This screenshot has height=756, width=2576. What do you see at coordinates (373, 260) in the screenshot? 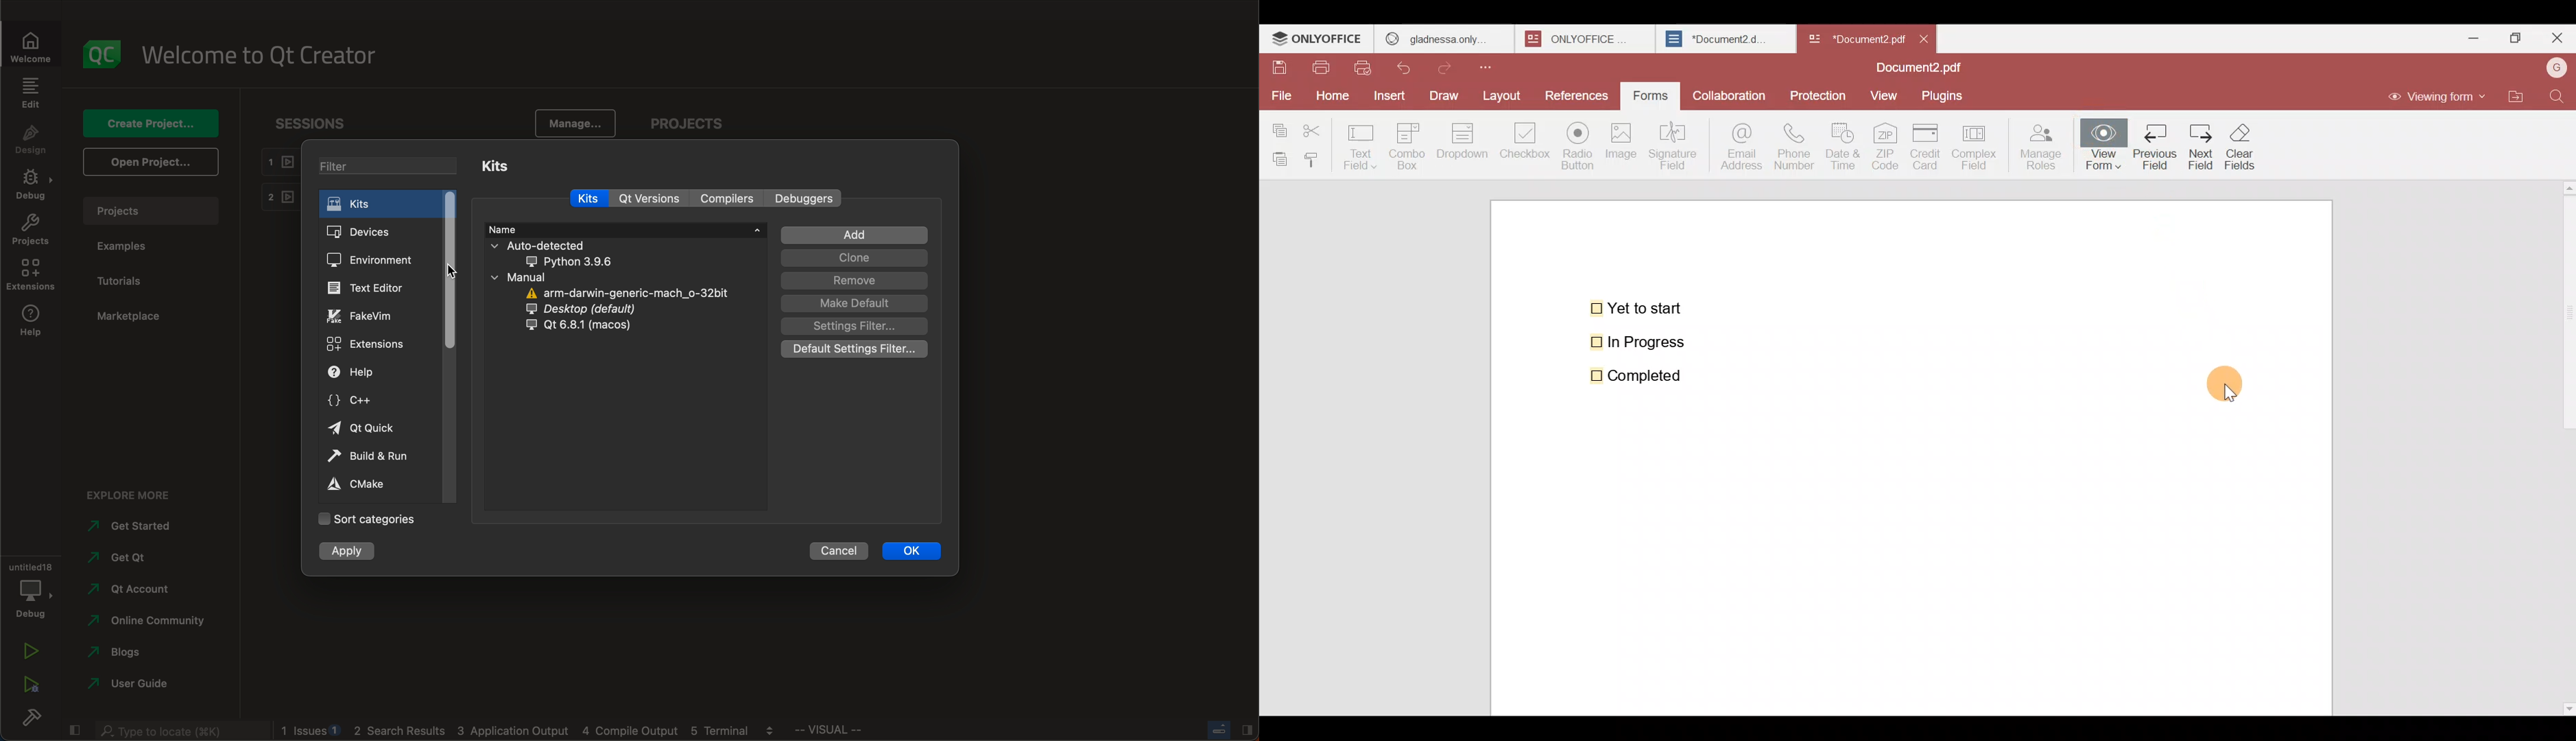
I see `environment` at bounding box center [373, 260].